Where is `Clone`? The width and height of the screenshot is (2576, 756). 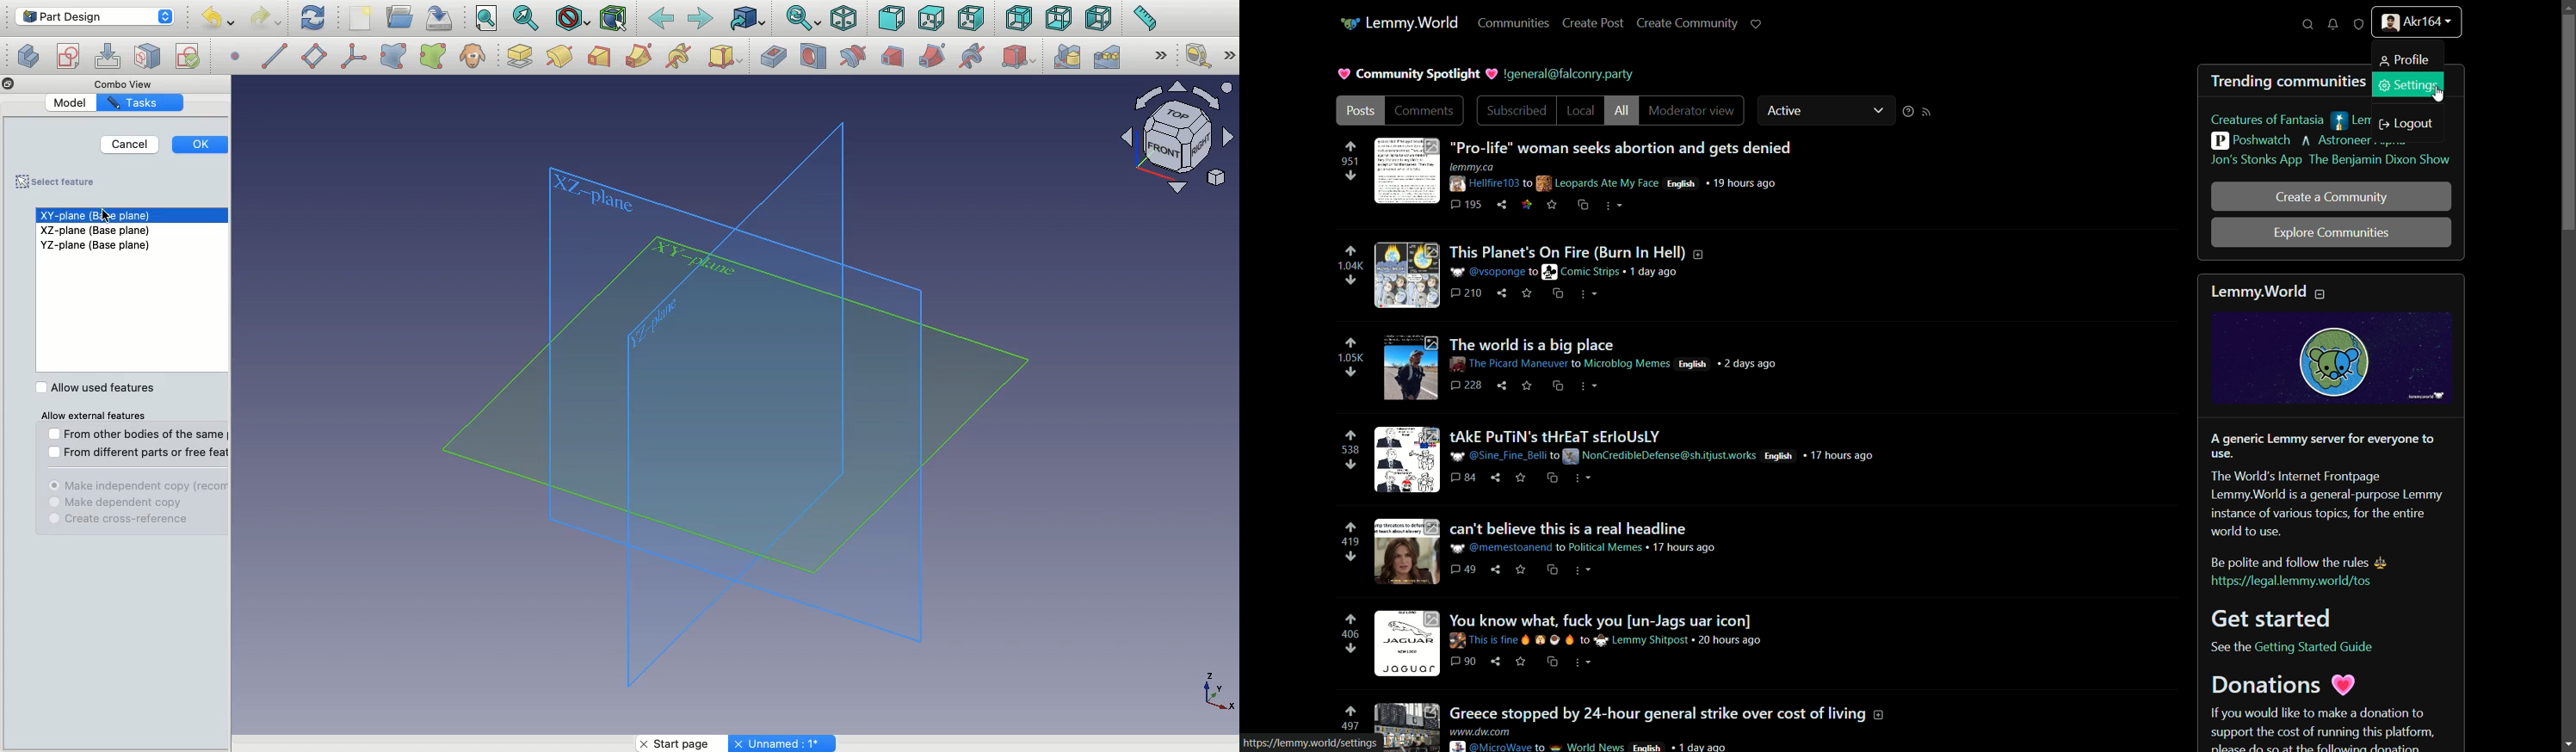
Clone is located at coordinates (473, 58).